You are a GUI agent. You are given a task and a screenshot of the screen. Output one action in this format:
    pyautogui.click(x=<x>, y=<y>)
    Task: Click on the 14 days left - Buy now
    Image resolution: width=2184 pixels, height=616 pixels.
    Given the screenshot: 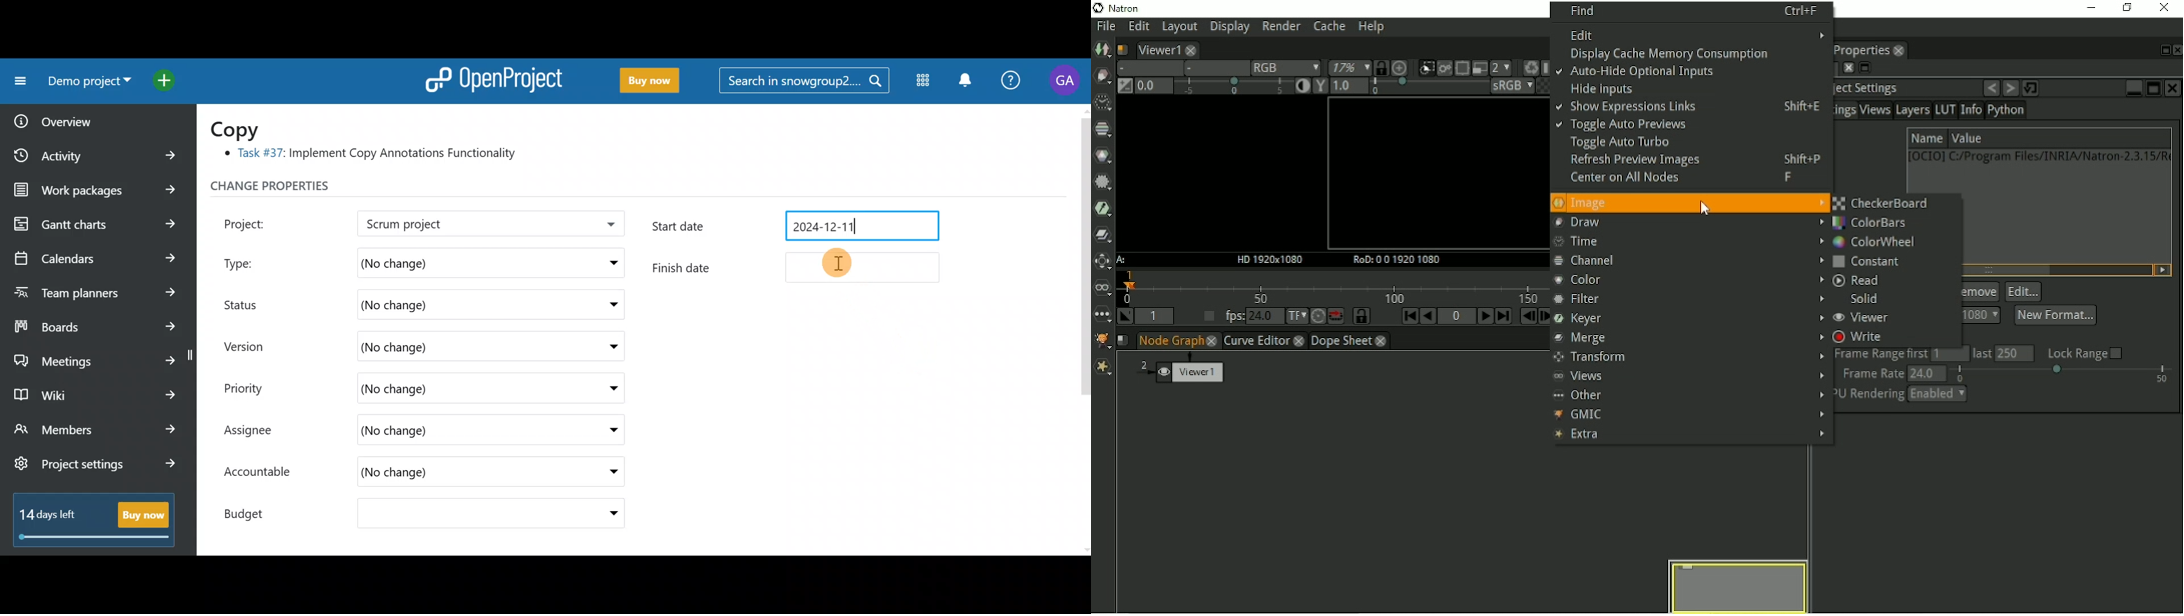 What is the action you would take?
    pyautogui.click(x=89, y=517)
    